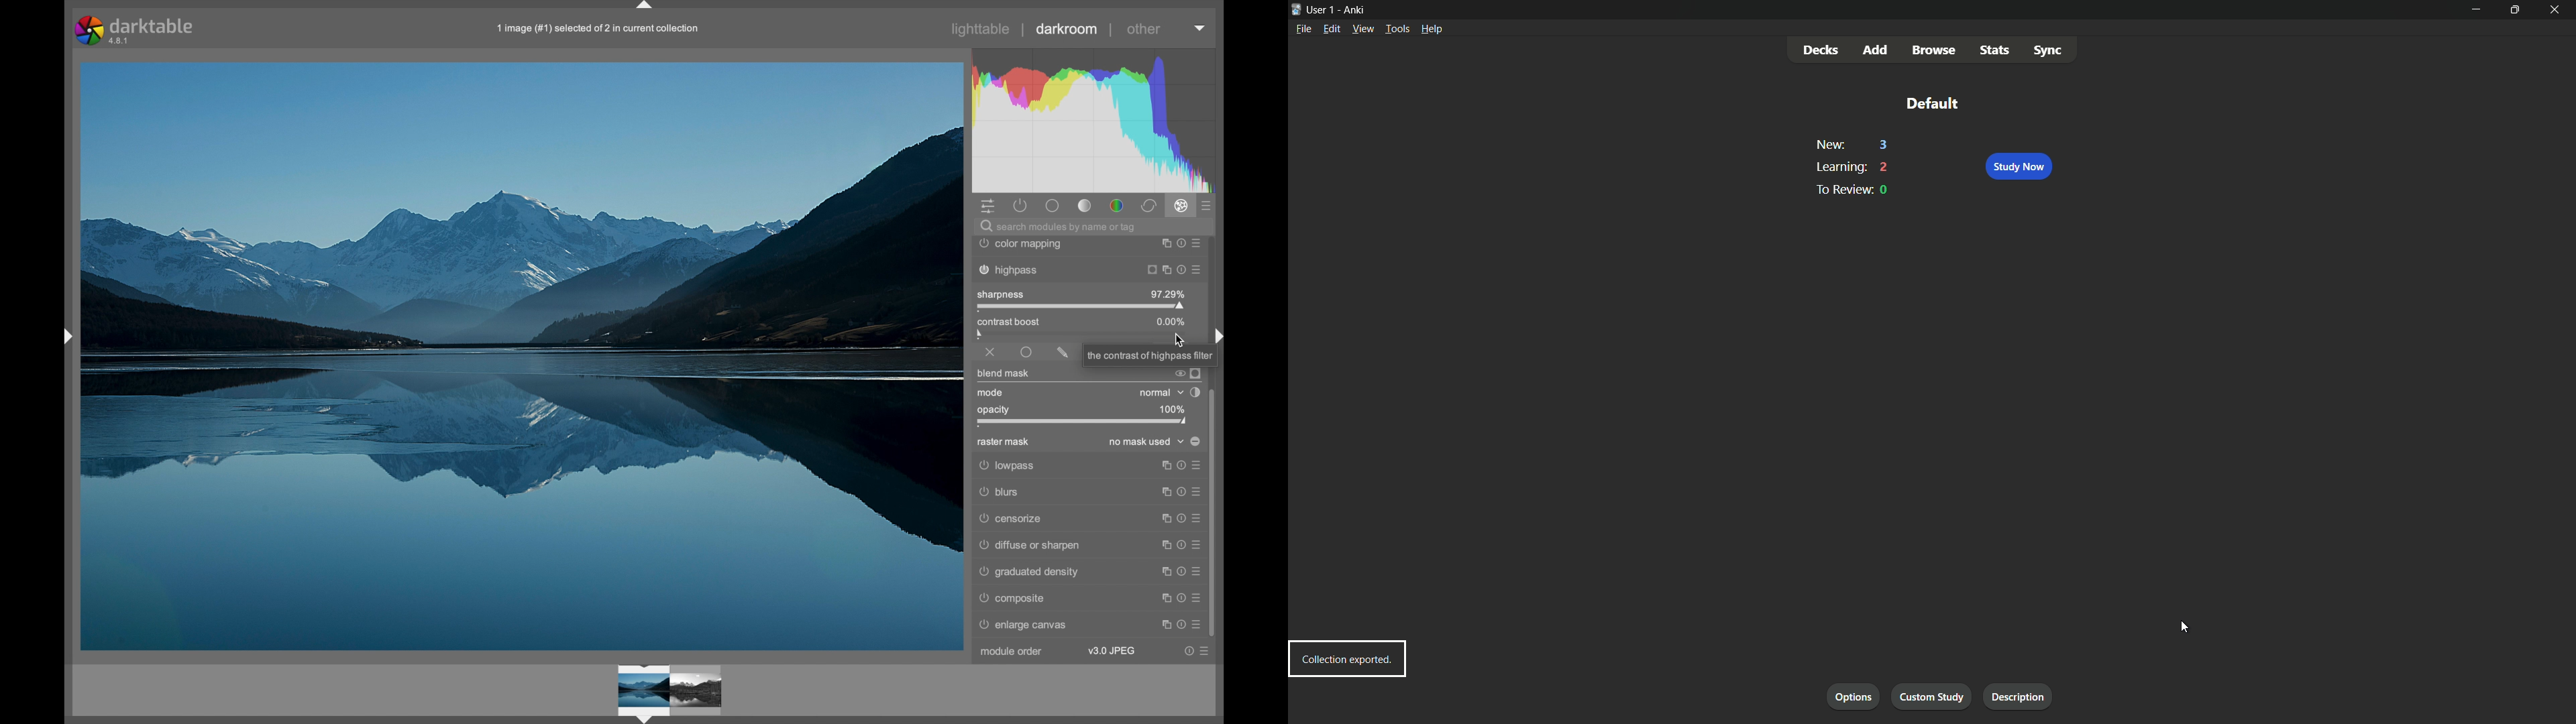 The height and width of the screenshot is (728, 2576). Describe the element at coordinates (1180, 598) in the screenshot. I see `more options` at that location.